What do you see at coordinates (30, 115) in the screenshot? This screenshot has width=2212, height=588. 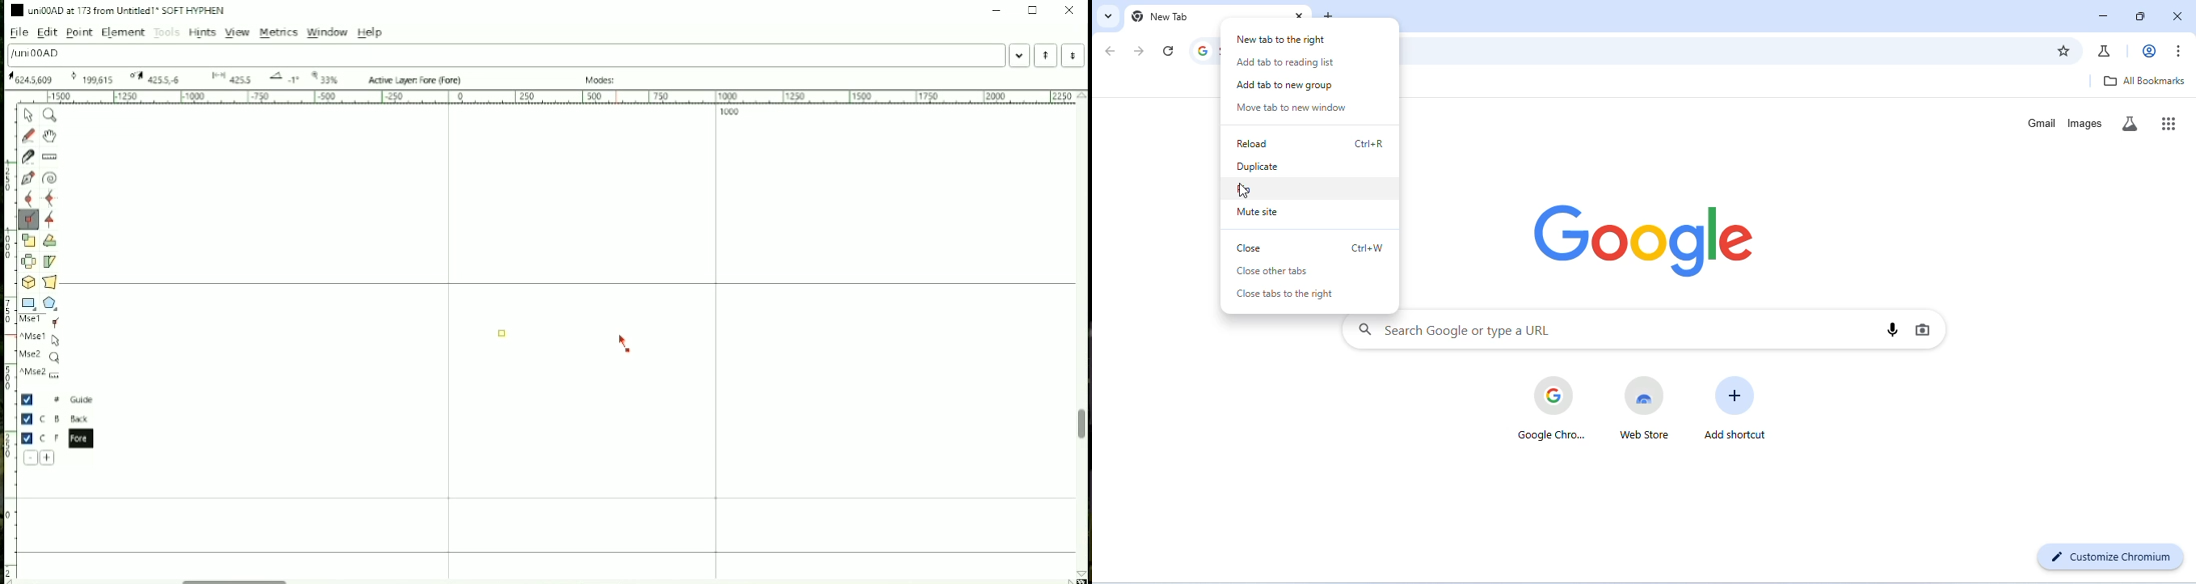 I see `Pointer` at bounding box center [30, 115].